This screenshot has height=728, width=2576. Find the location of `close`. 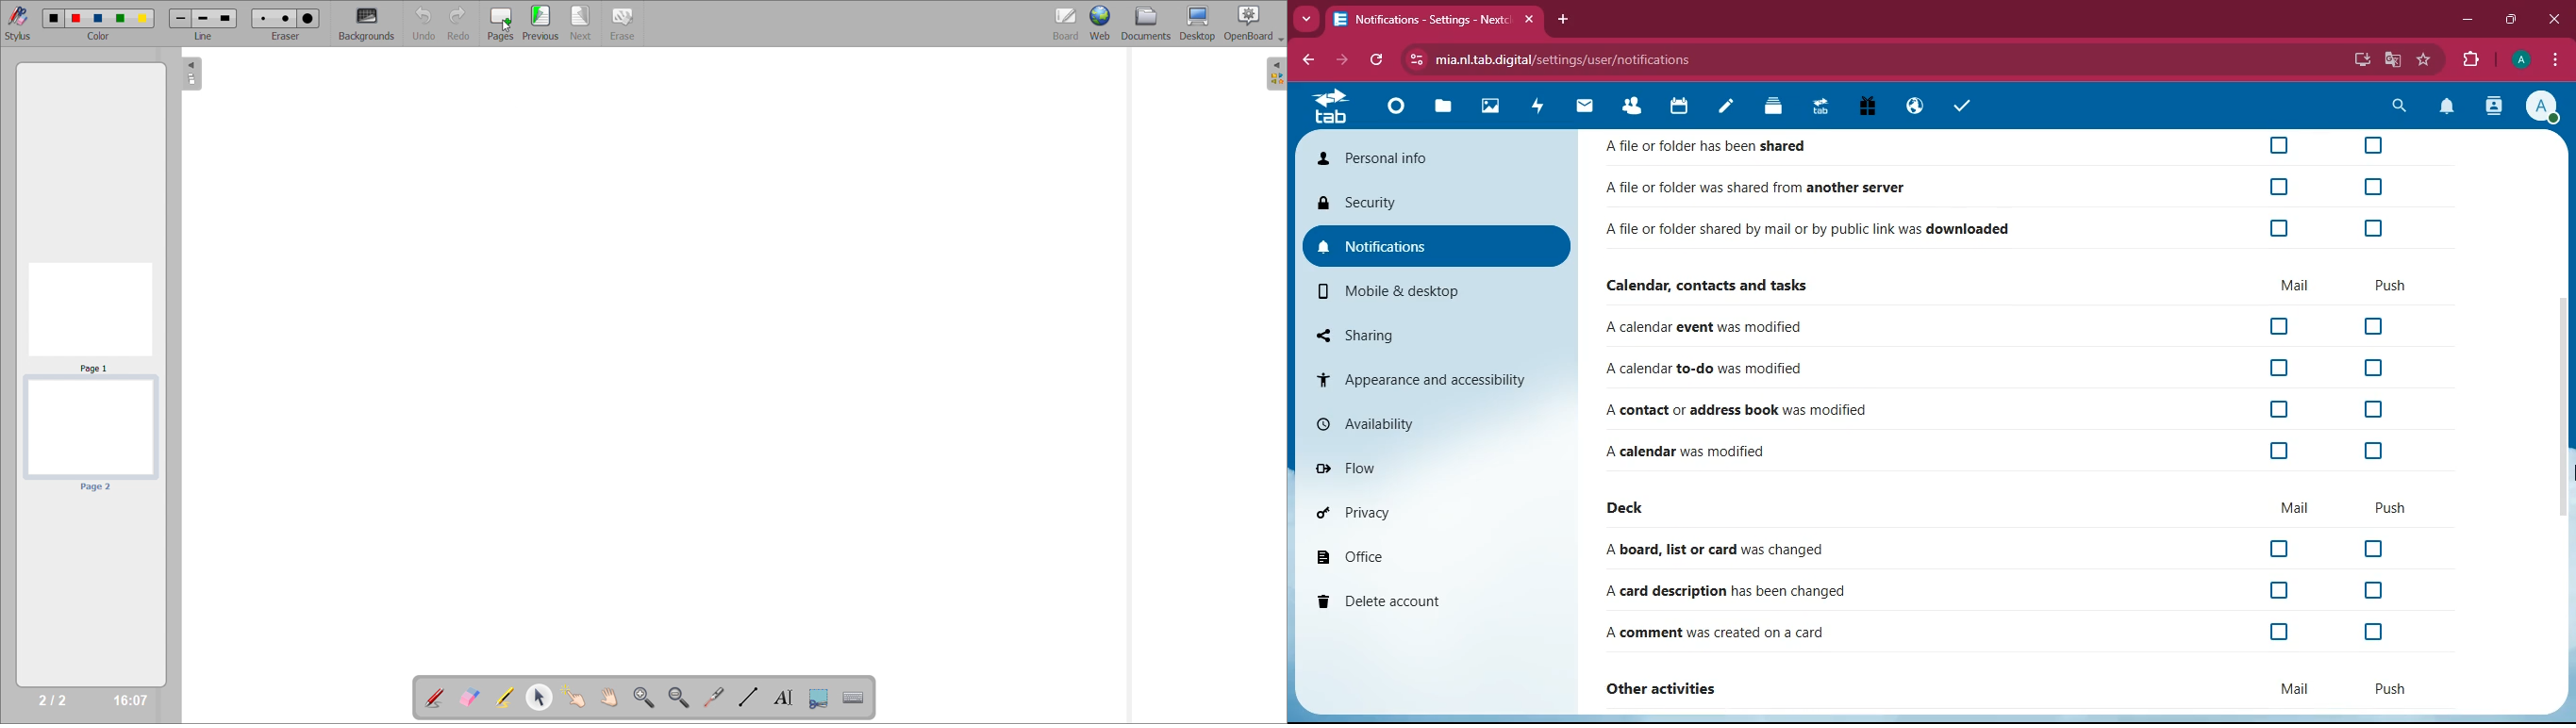

close is located at coordinates (1533, 20).